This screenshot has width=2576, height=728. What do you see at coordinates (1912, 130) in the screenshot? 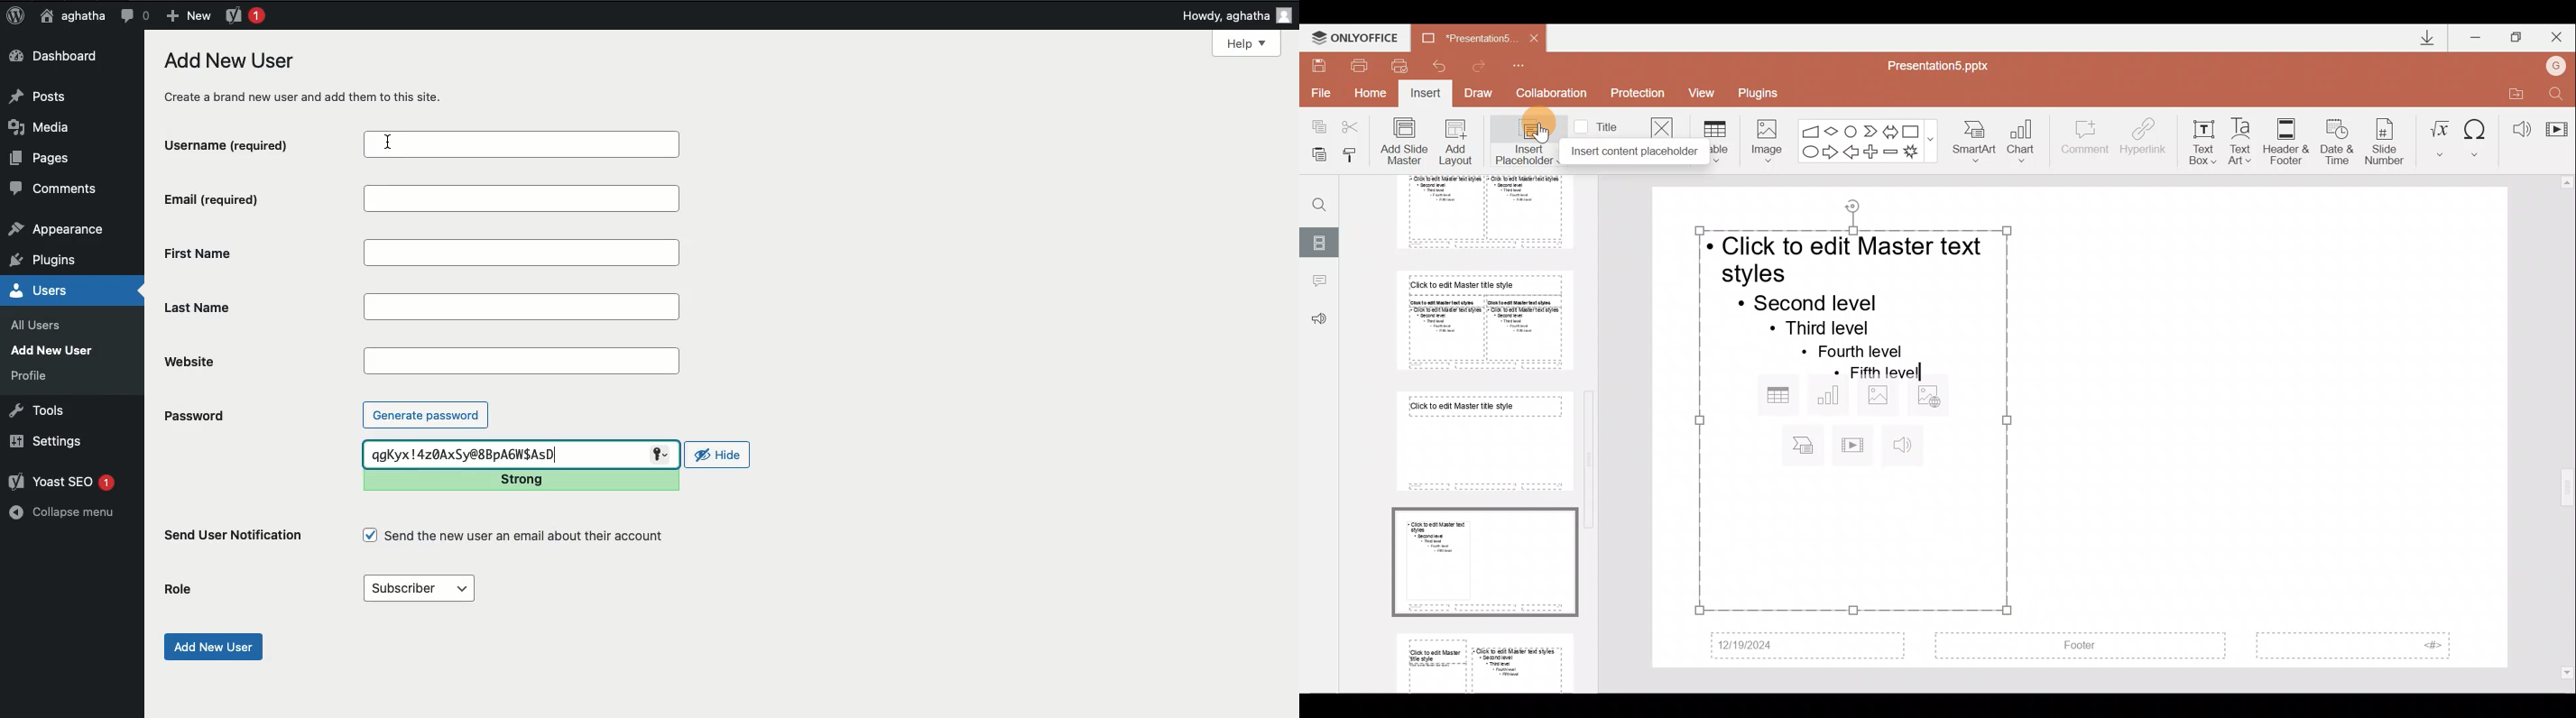
I see `Rectangle` at bounding box center [1912, 130].